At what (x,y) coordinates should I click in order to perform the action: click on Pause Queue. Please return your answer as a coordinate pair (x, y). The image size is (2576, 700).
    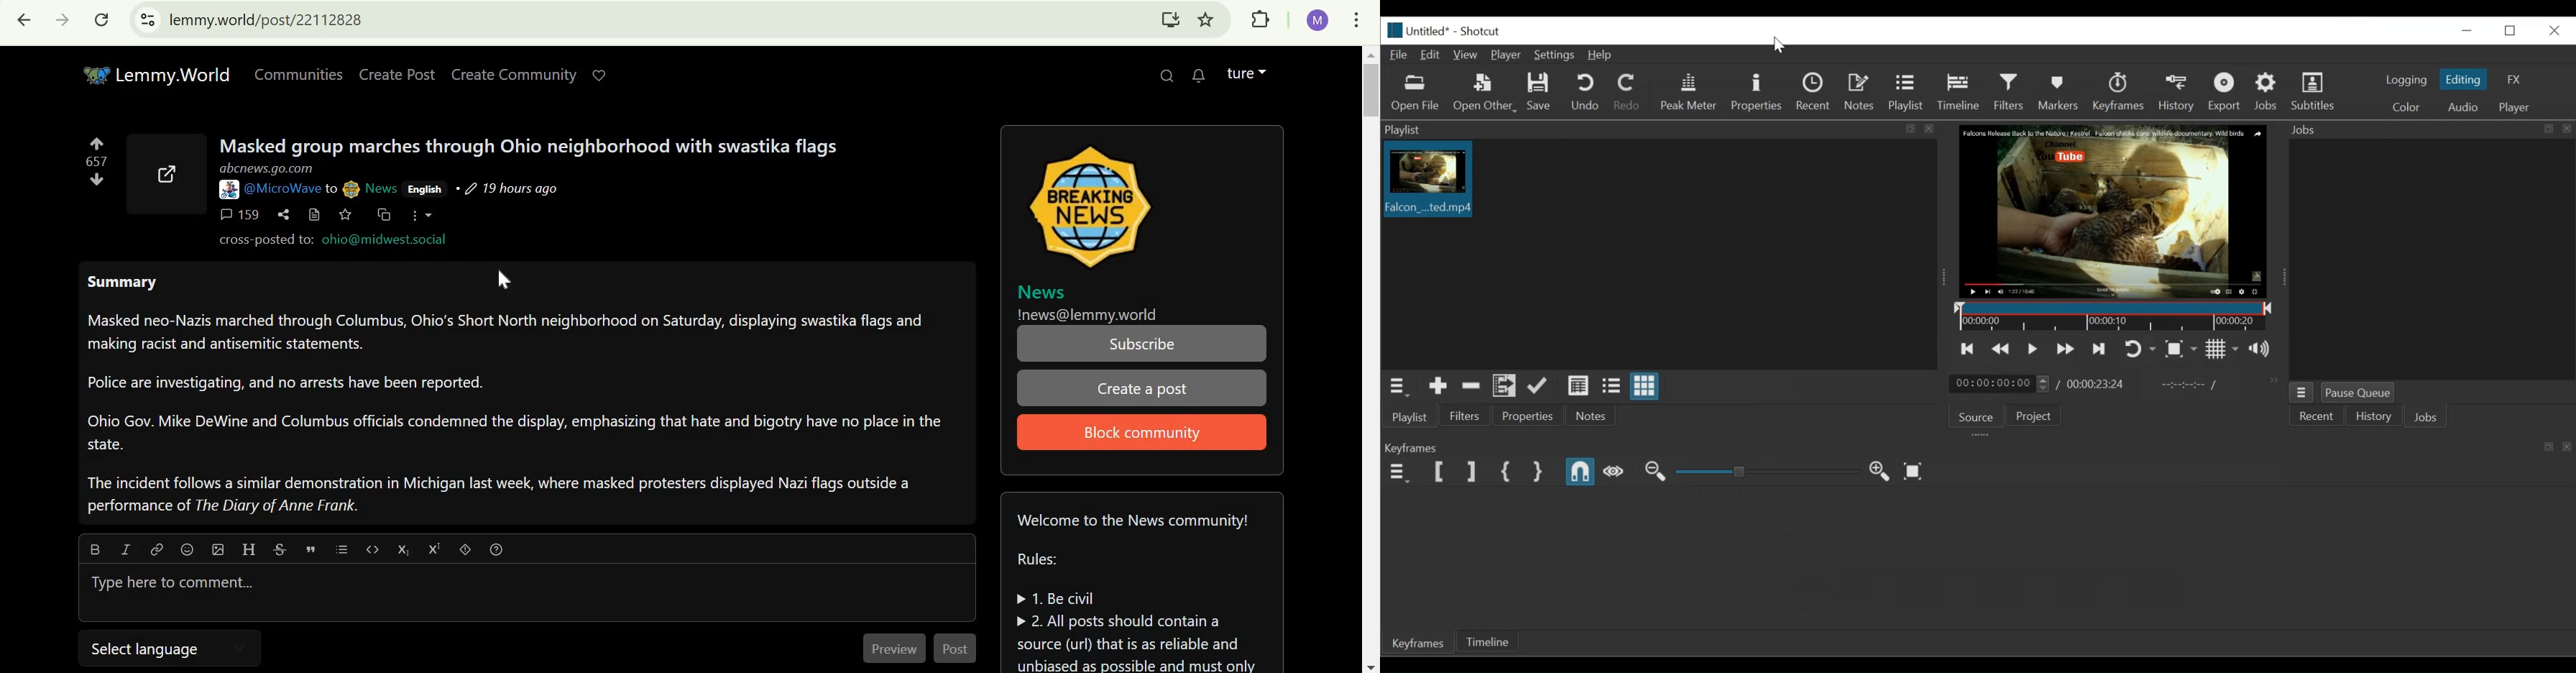
    Looking at the image, I should click on (2358, 393).